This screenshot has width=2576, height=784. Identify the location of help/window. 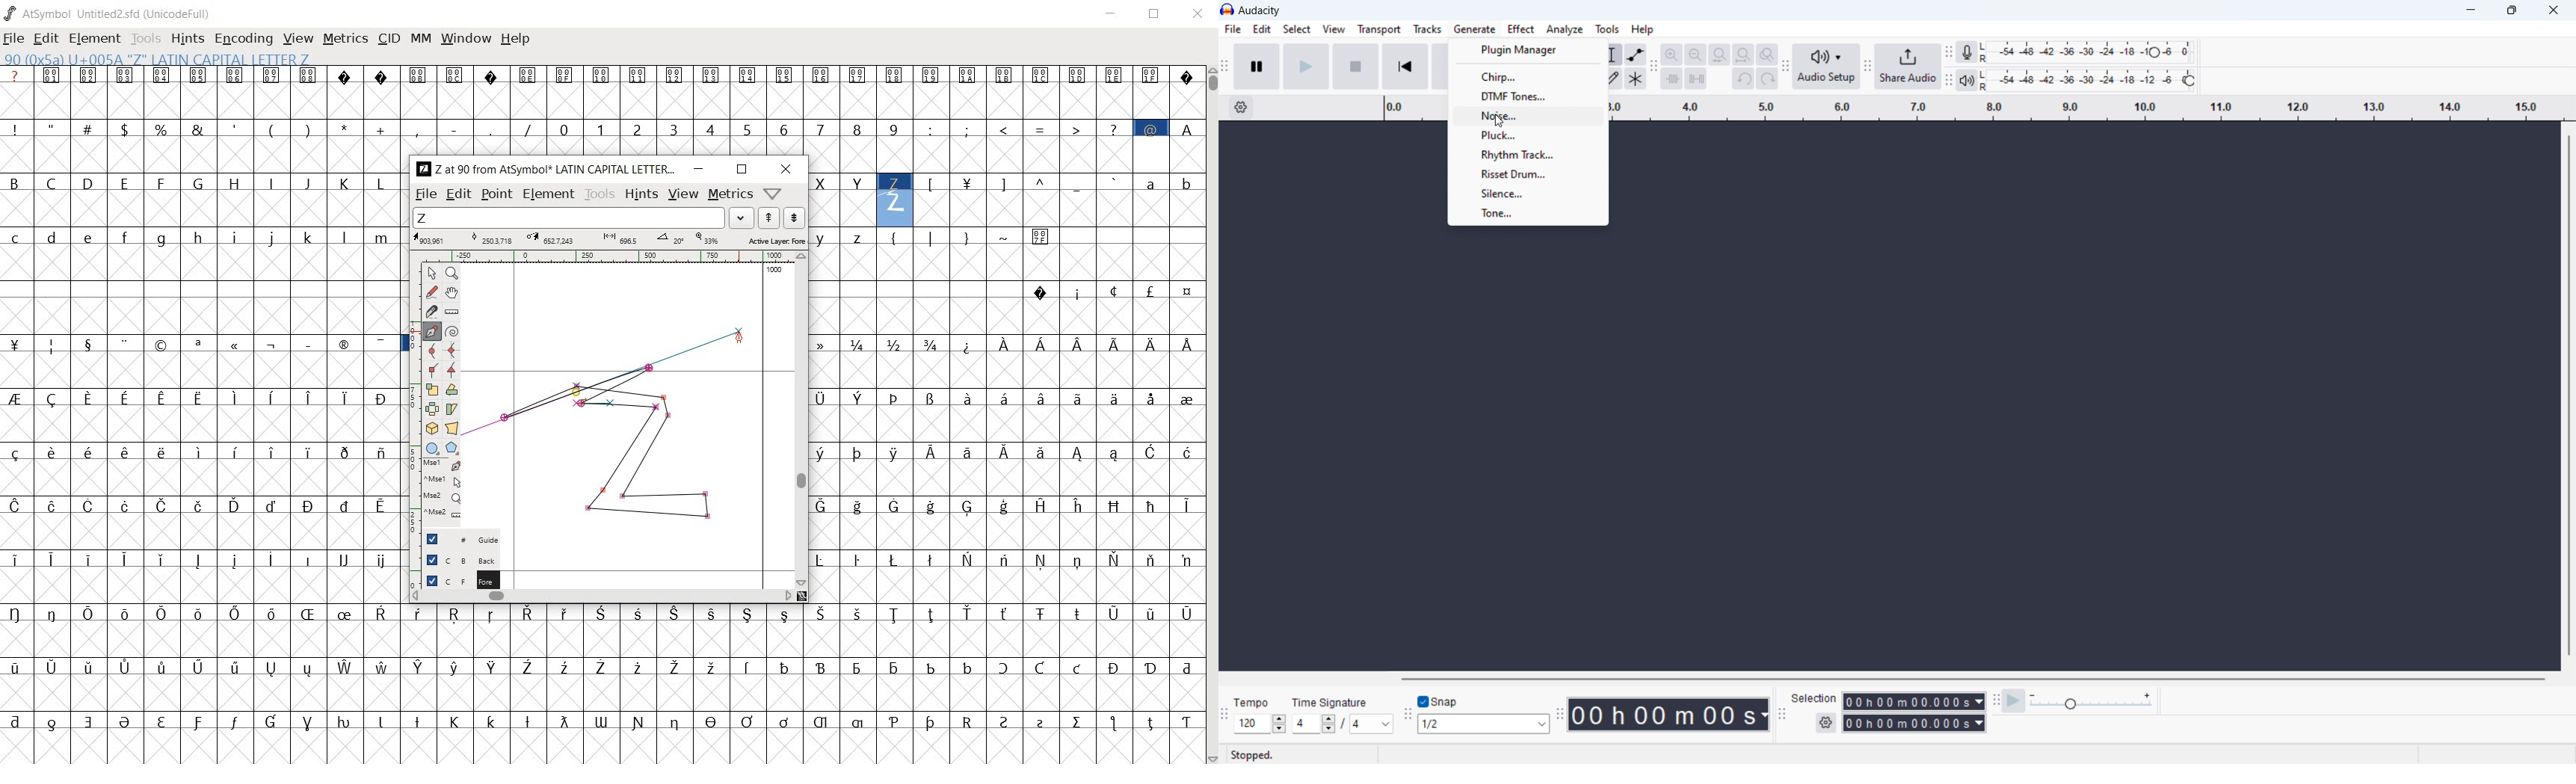
(773, 194).